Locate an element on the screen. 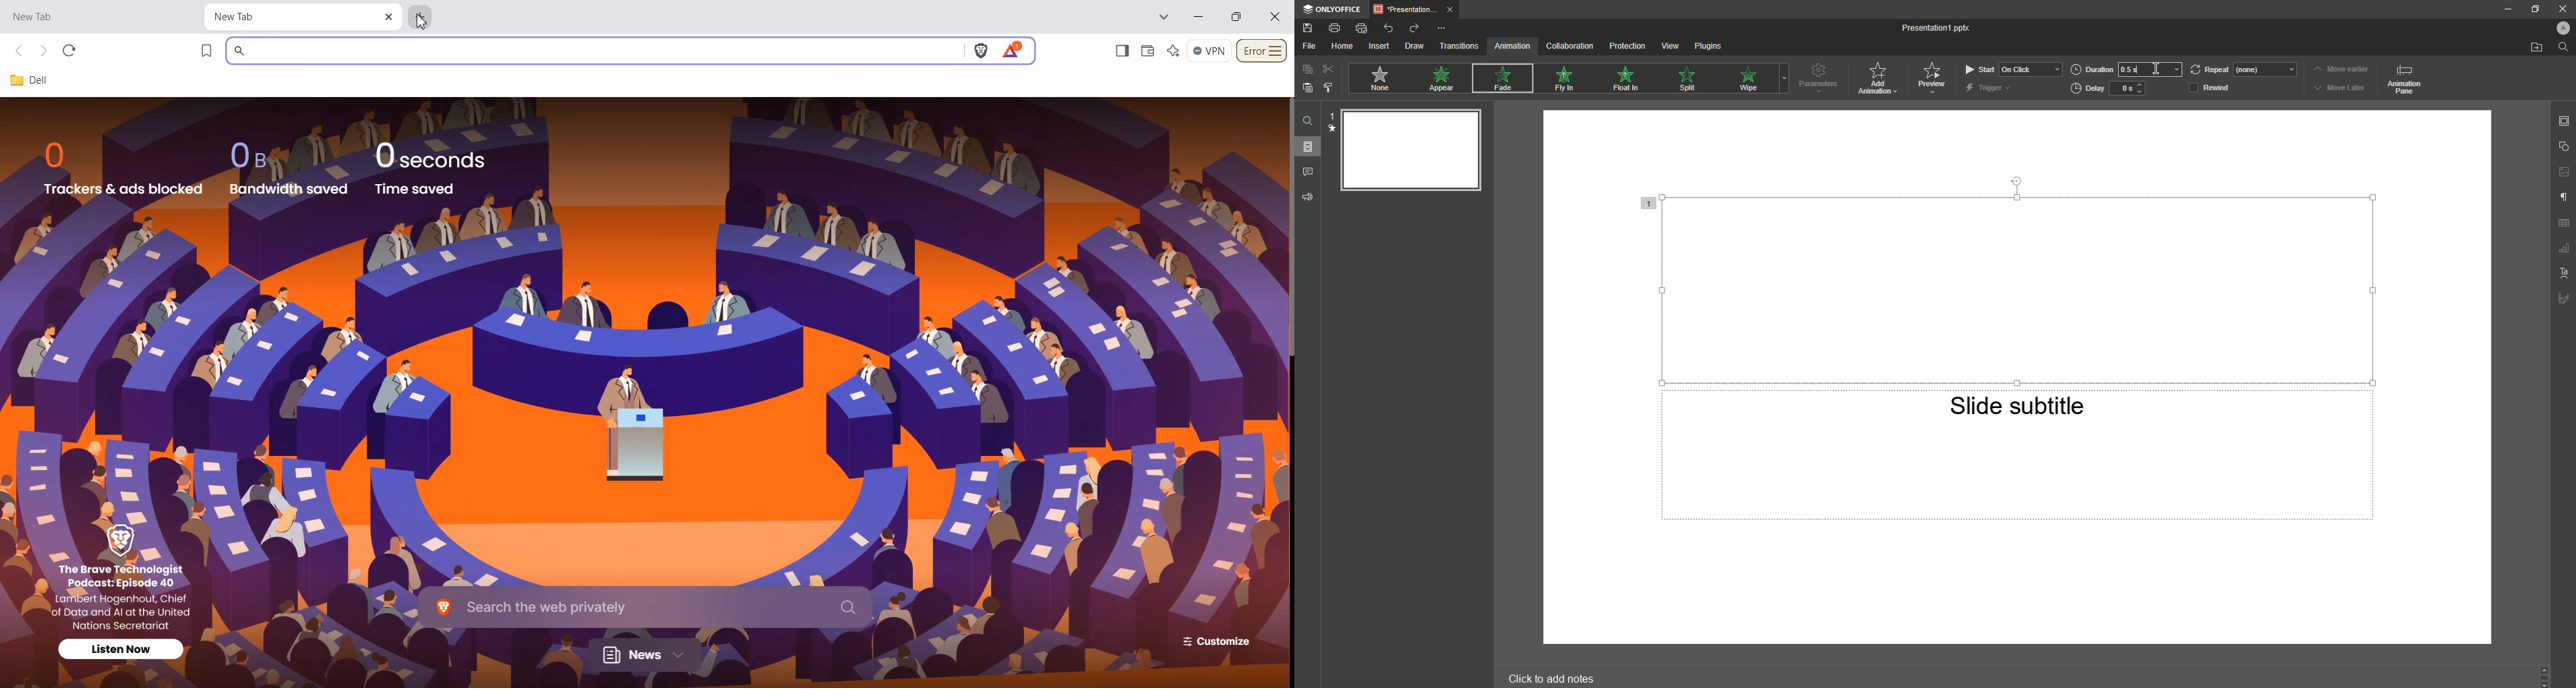 Image resolution: width=2576 pixels, height=700 pixels. Insert is located at coordinates (1380, 46).